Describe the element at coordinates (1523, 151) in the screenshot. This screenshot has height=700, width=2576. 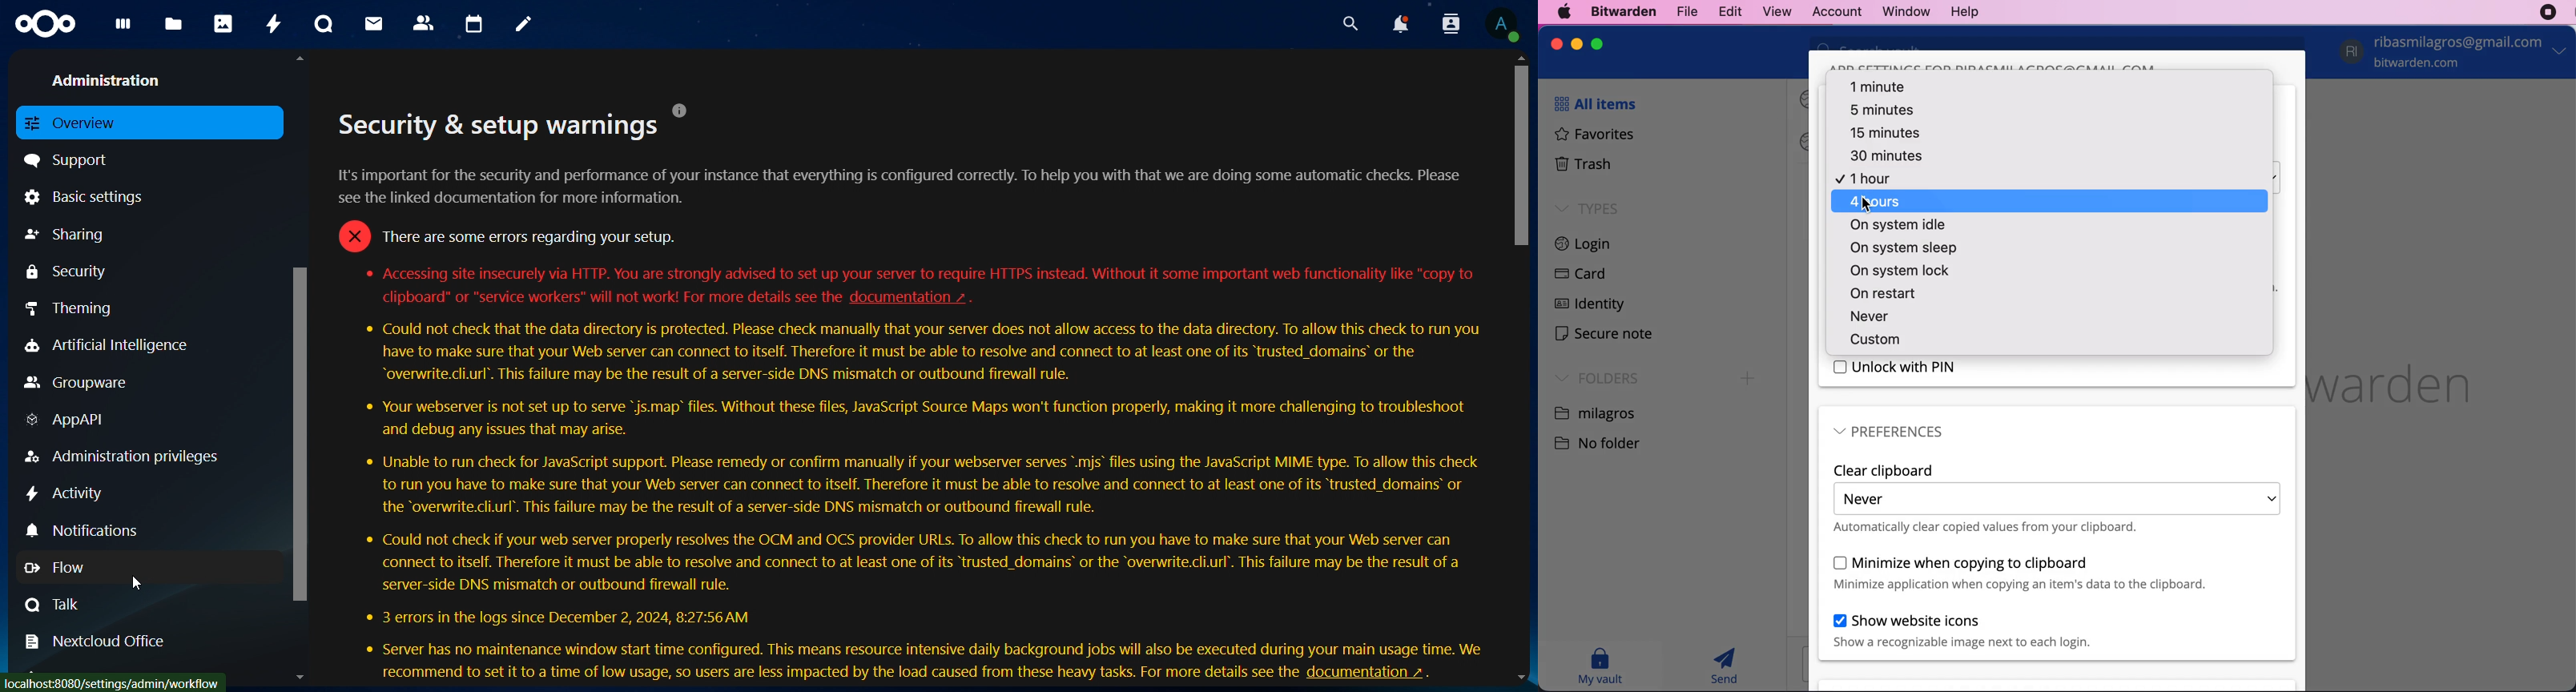
I see `scrollbar` at that location.